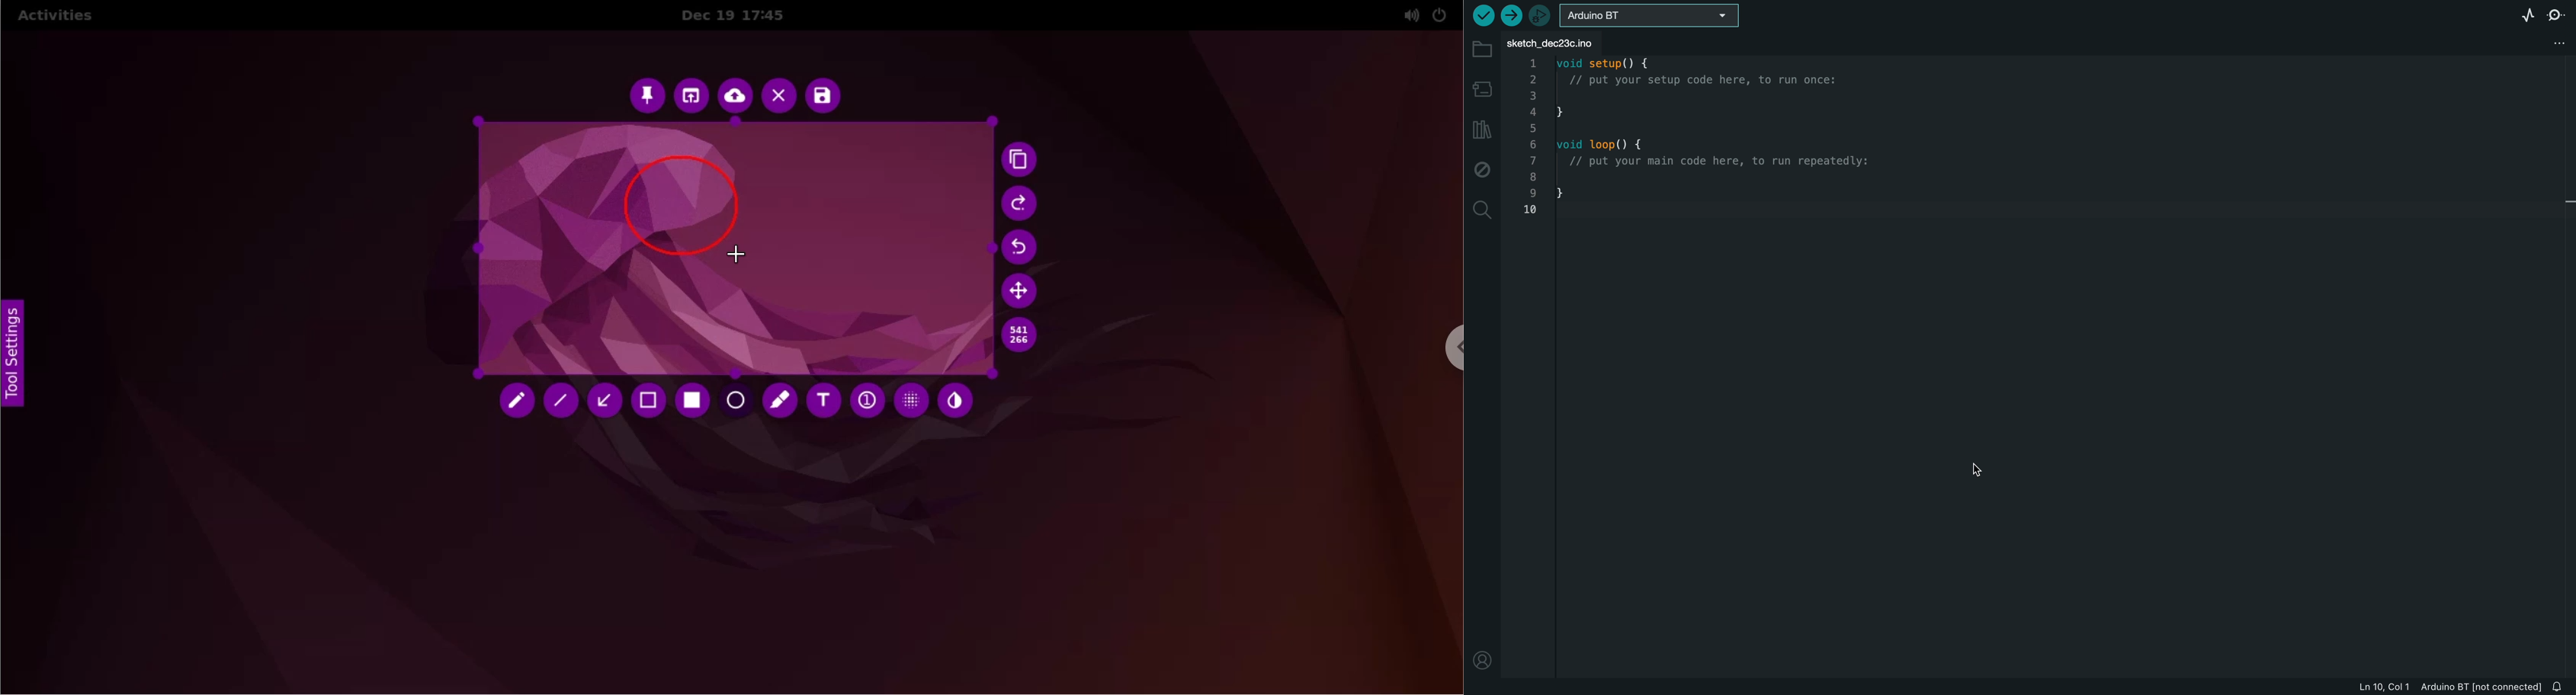  I want to click on folder, so click(1481, 50).